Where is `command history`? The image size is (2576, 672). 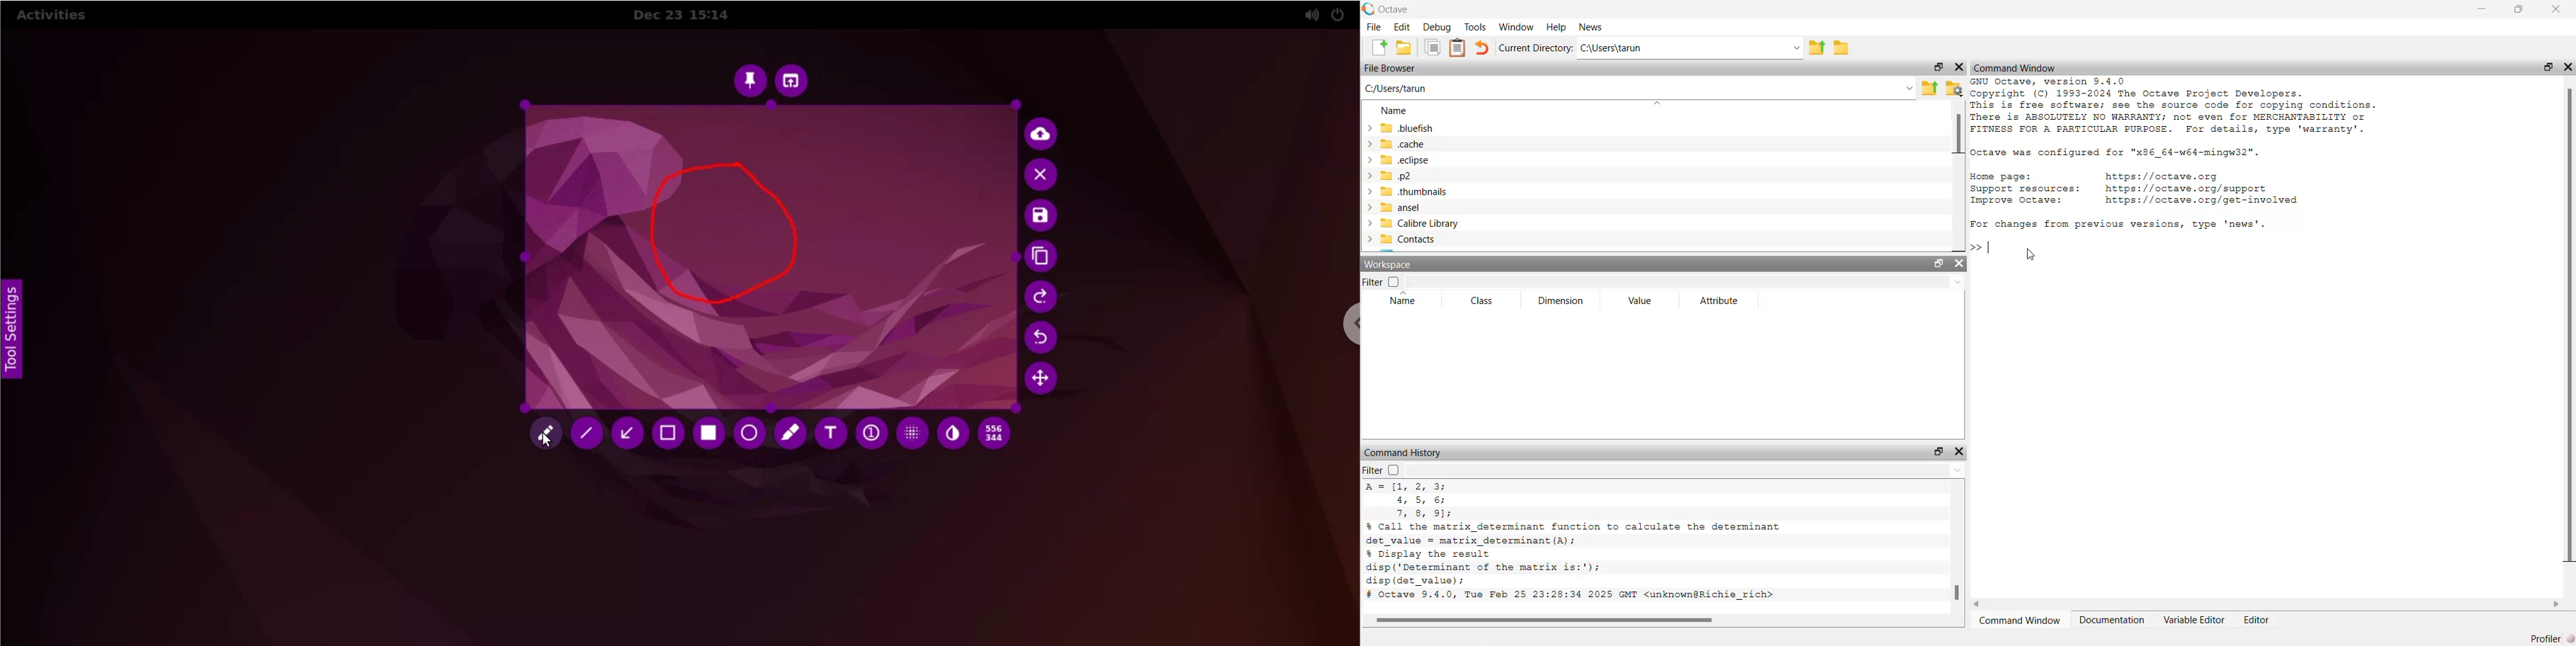
command history is located at coordinates (1407, 453).